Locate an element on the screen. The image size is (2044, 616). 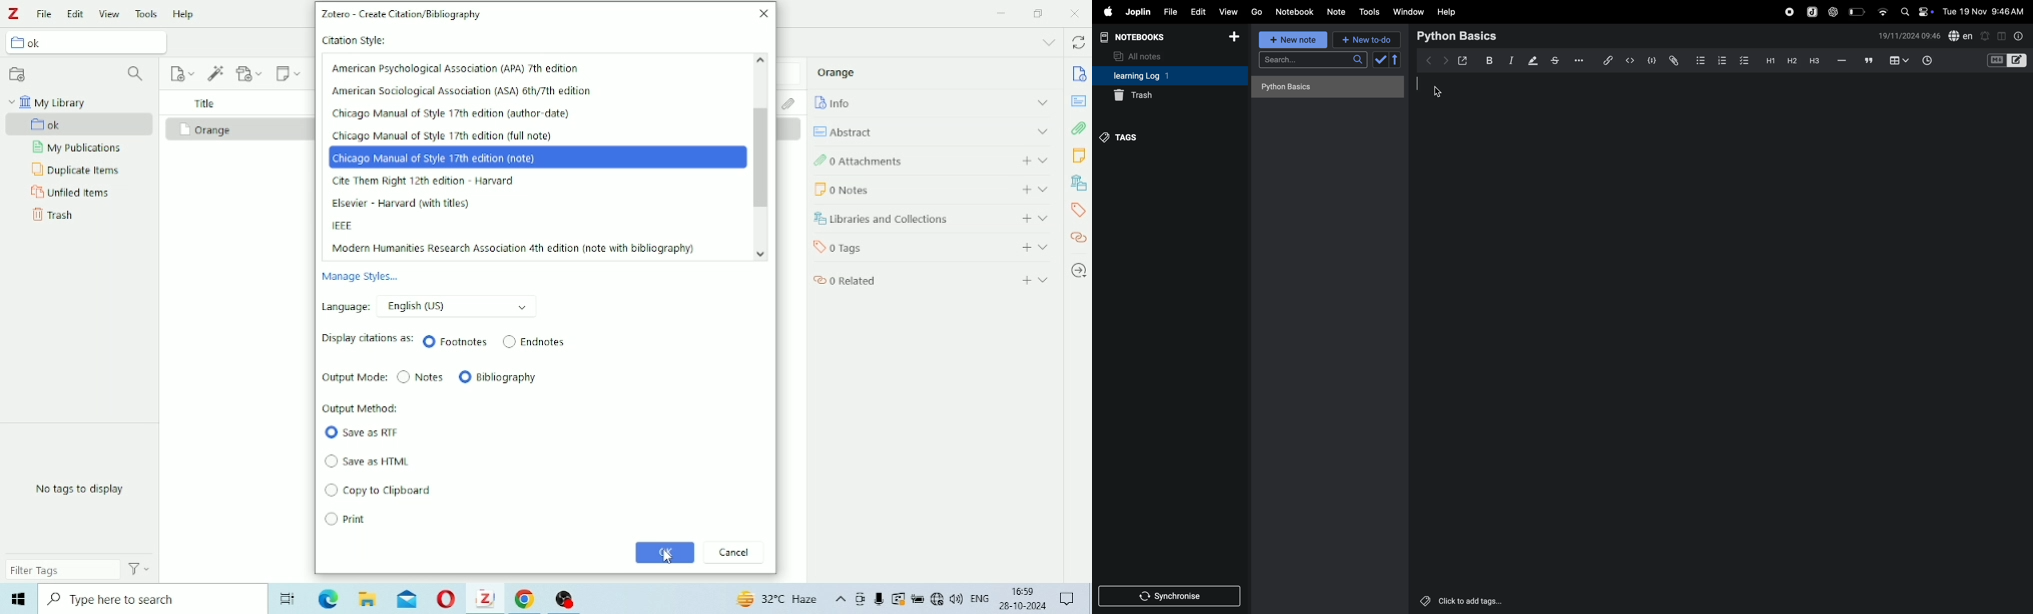
Zotero - Create Citation/Bibliography is located at coordinates (403, 15).